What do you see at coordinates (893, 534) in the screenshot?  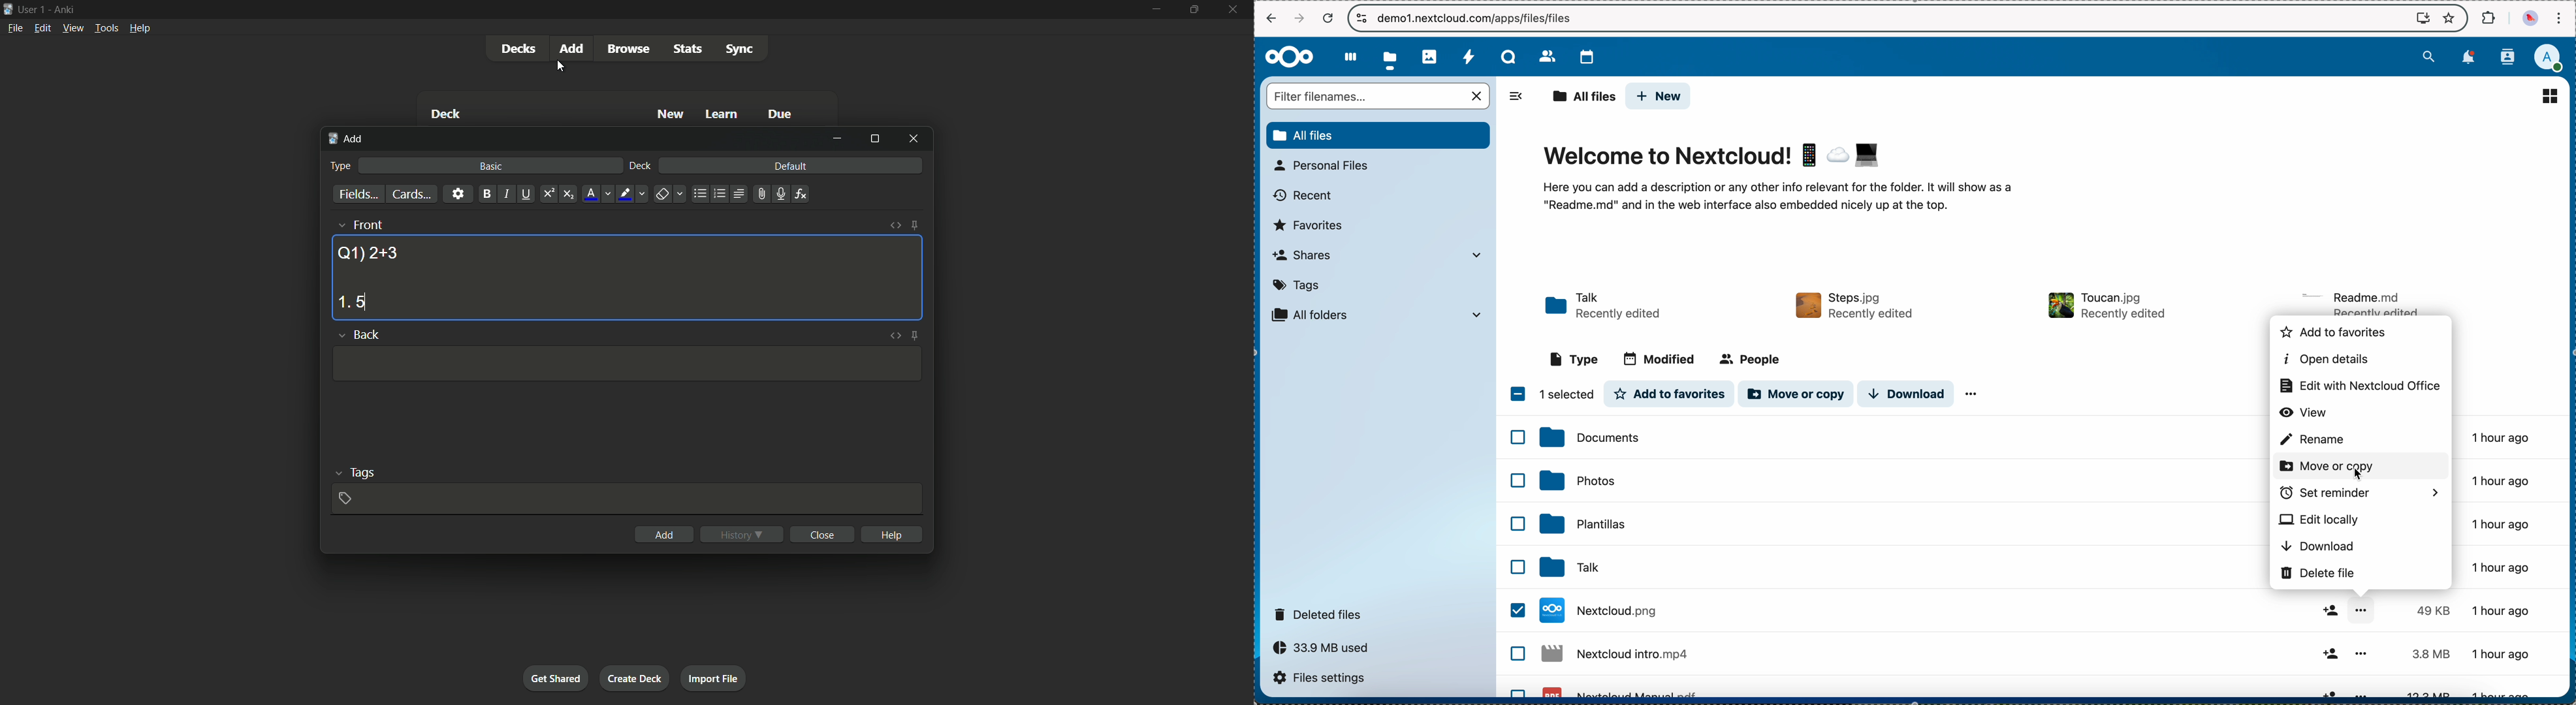 I see `help` at bounding box center [893, 534].